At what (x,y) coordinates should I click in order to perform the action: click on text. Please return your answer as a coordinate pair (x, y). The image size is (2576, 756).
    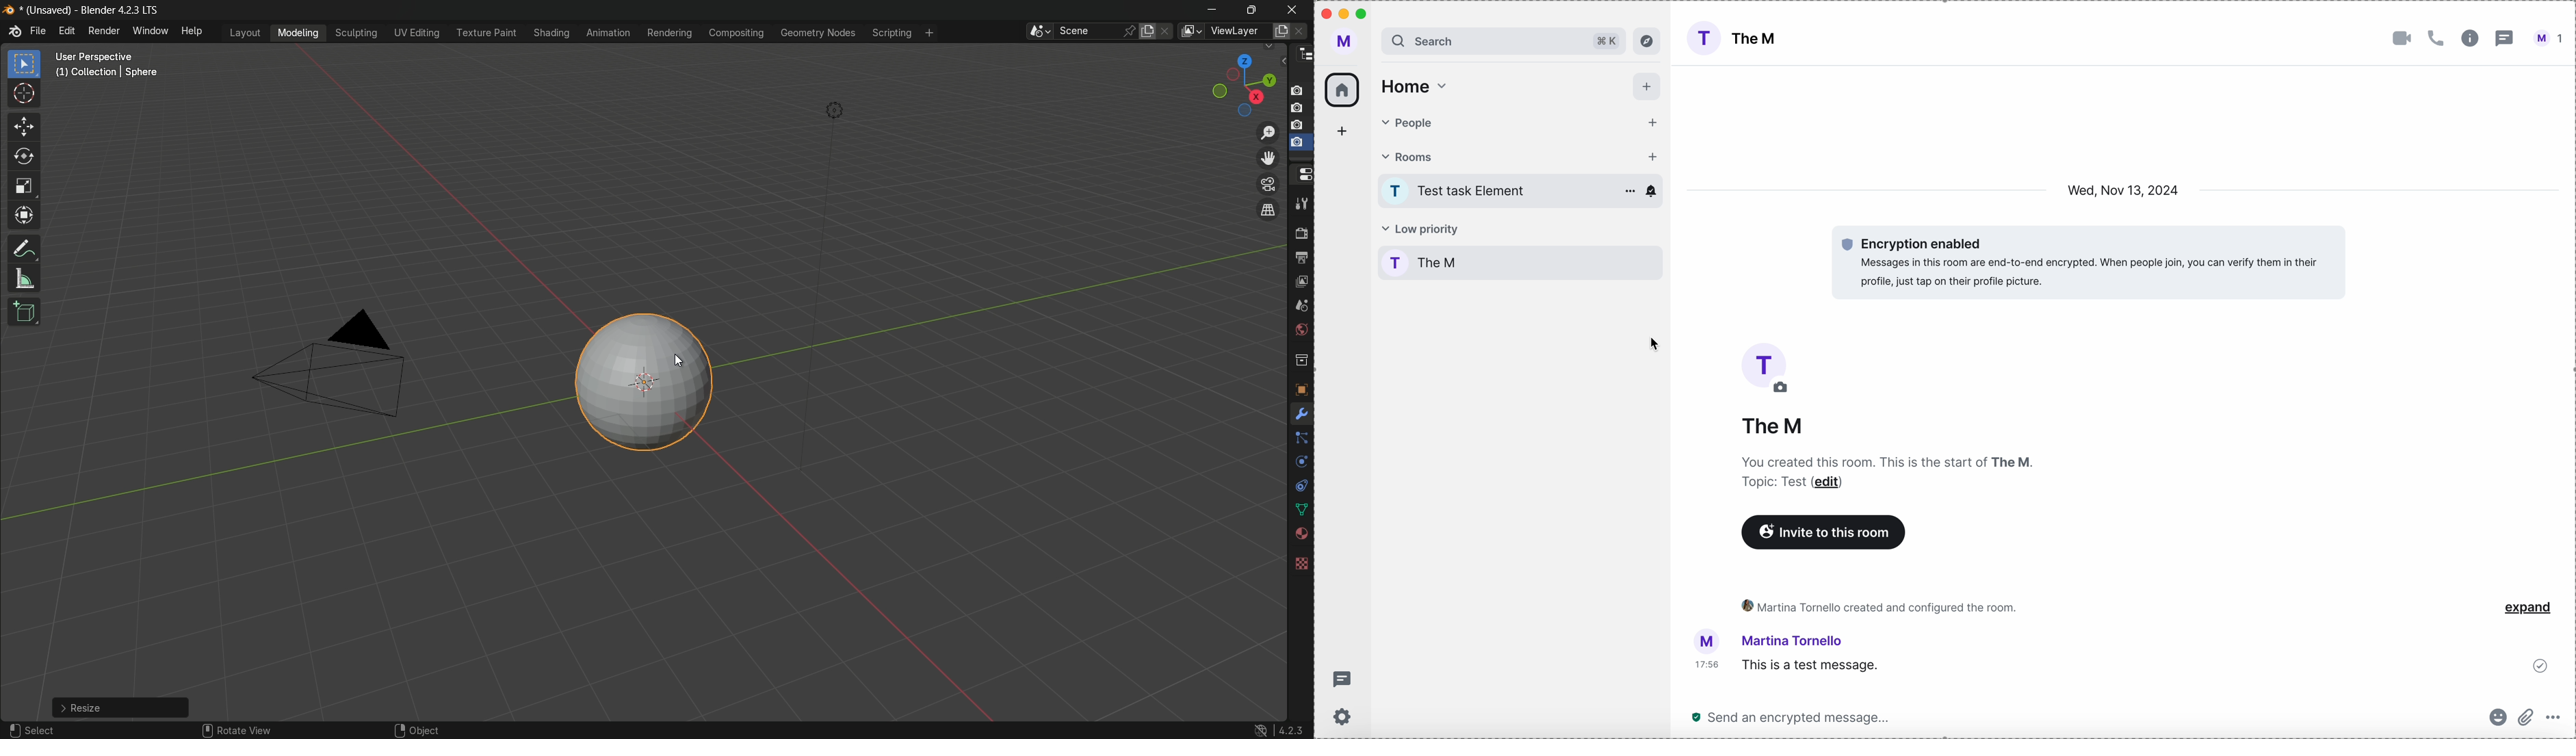
    Looking at the image, I should click on (1766, 484).